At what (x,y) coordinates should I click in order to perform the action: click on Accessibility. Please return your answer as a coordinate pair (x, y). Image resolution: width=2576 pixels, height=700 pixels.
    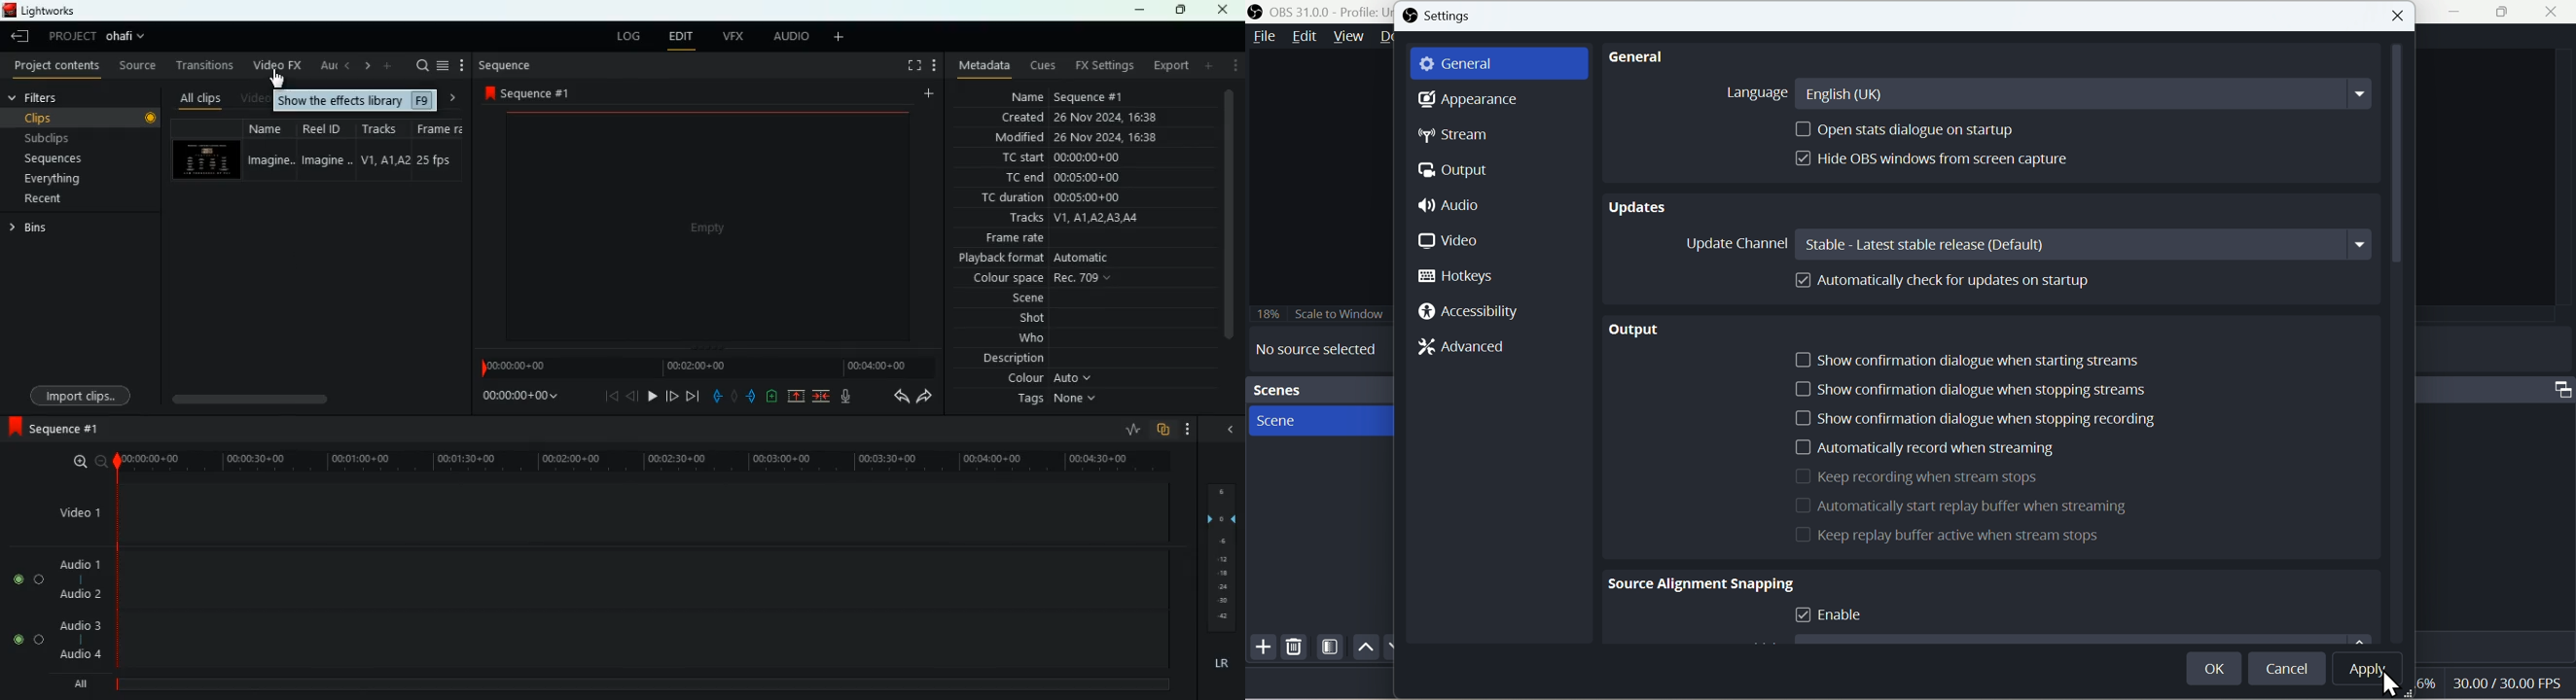
    Looking at the image, I should click on (1468, 312).